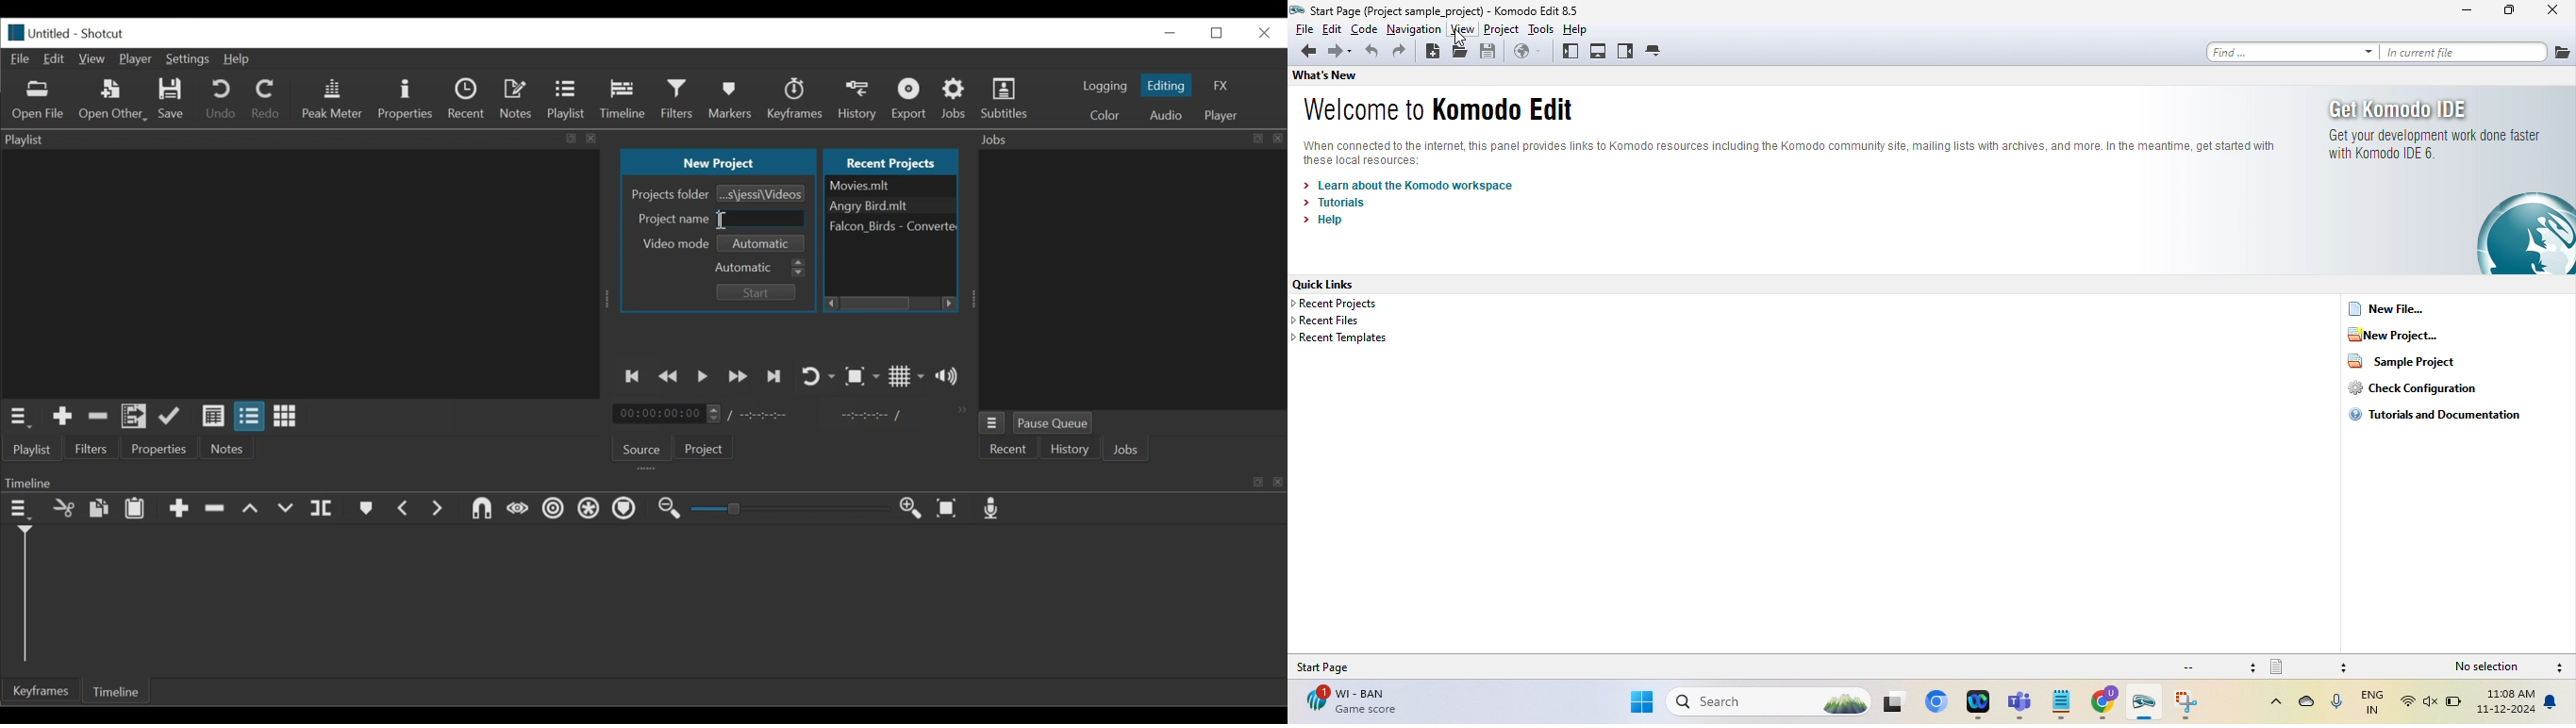  What do you see at coordinates (1169, 33) in the screenshot?
I see `minimize` at bounding box center [1169, 33].